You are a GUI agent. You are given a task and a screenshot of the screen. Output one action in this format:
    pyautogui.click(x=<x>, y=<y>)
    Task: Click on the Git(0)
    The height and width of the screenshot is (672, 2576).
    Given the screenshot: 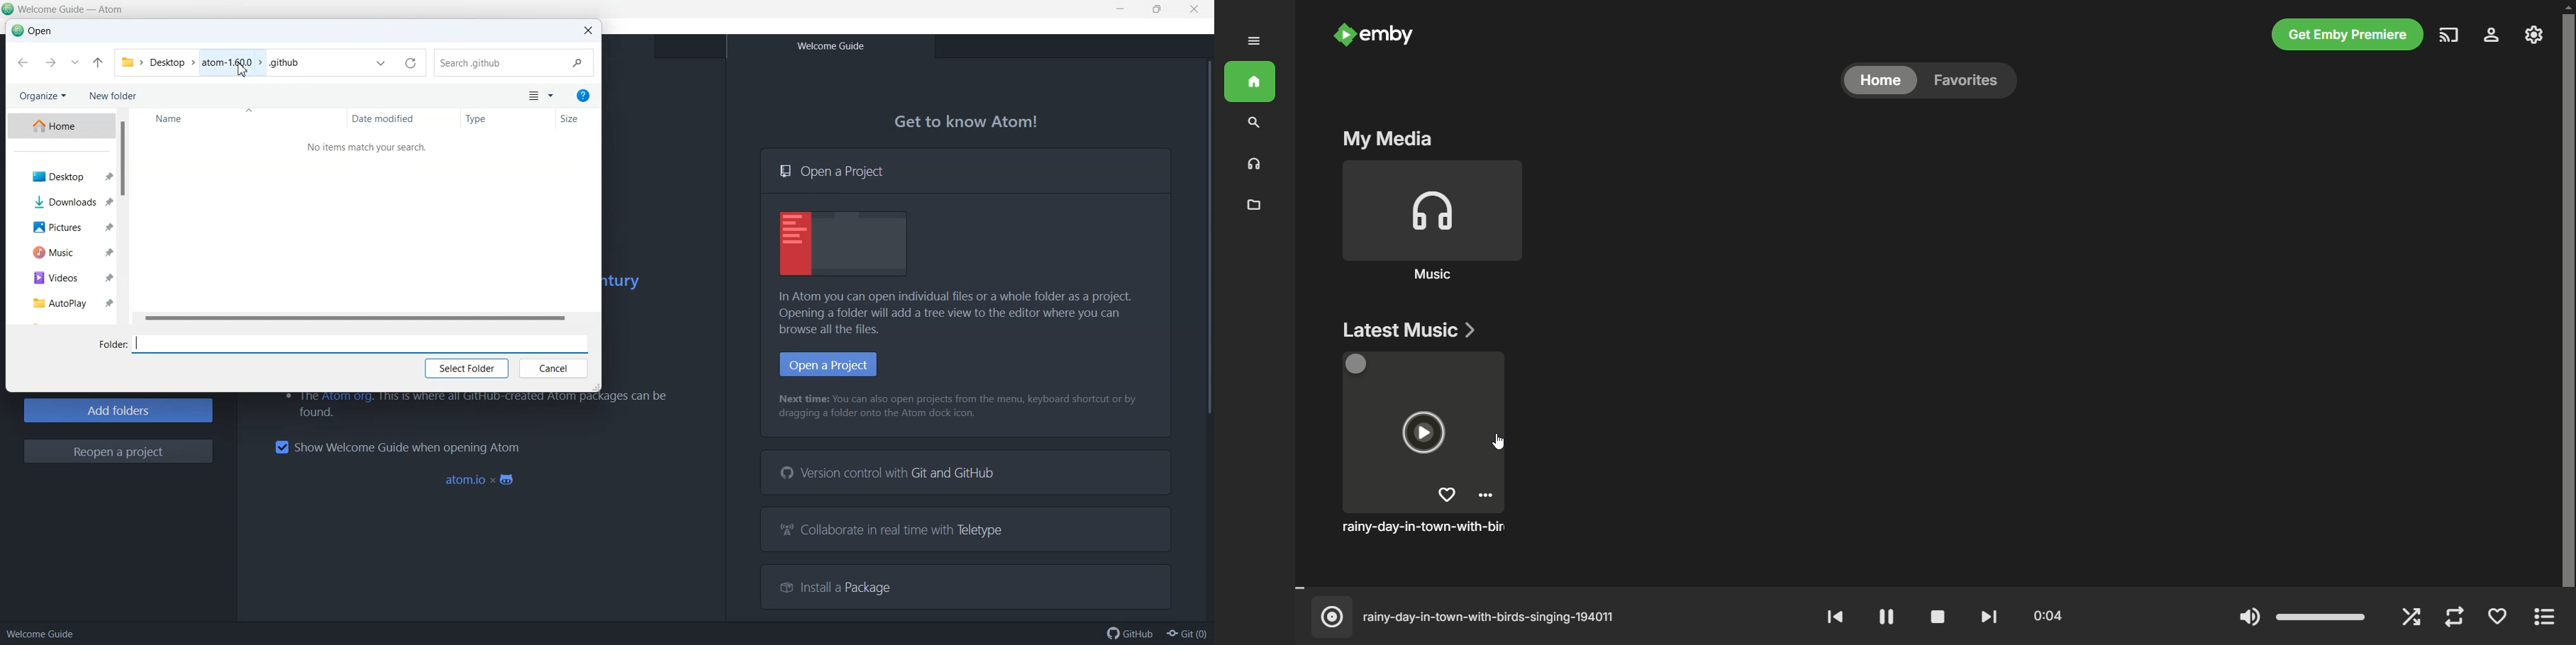 What is the action you would take?
    pyautogui.click(x=1186, y=634)
    